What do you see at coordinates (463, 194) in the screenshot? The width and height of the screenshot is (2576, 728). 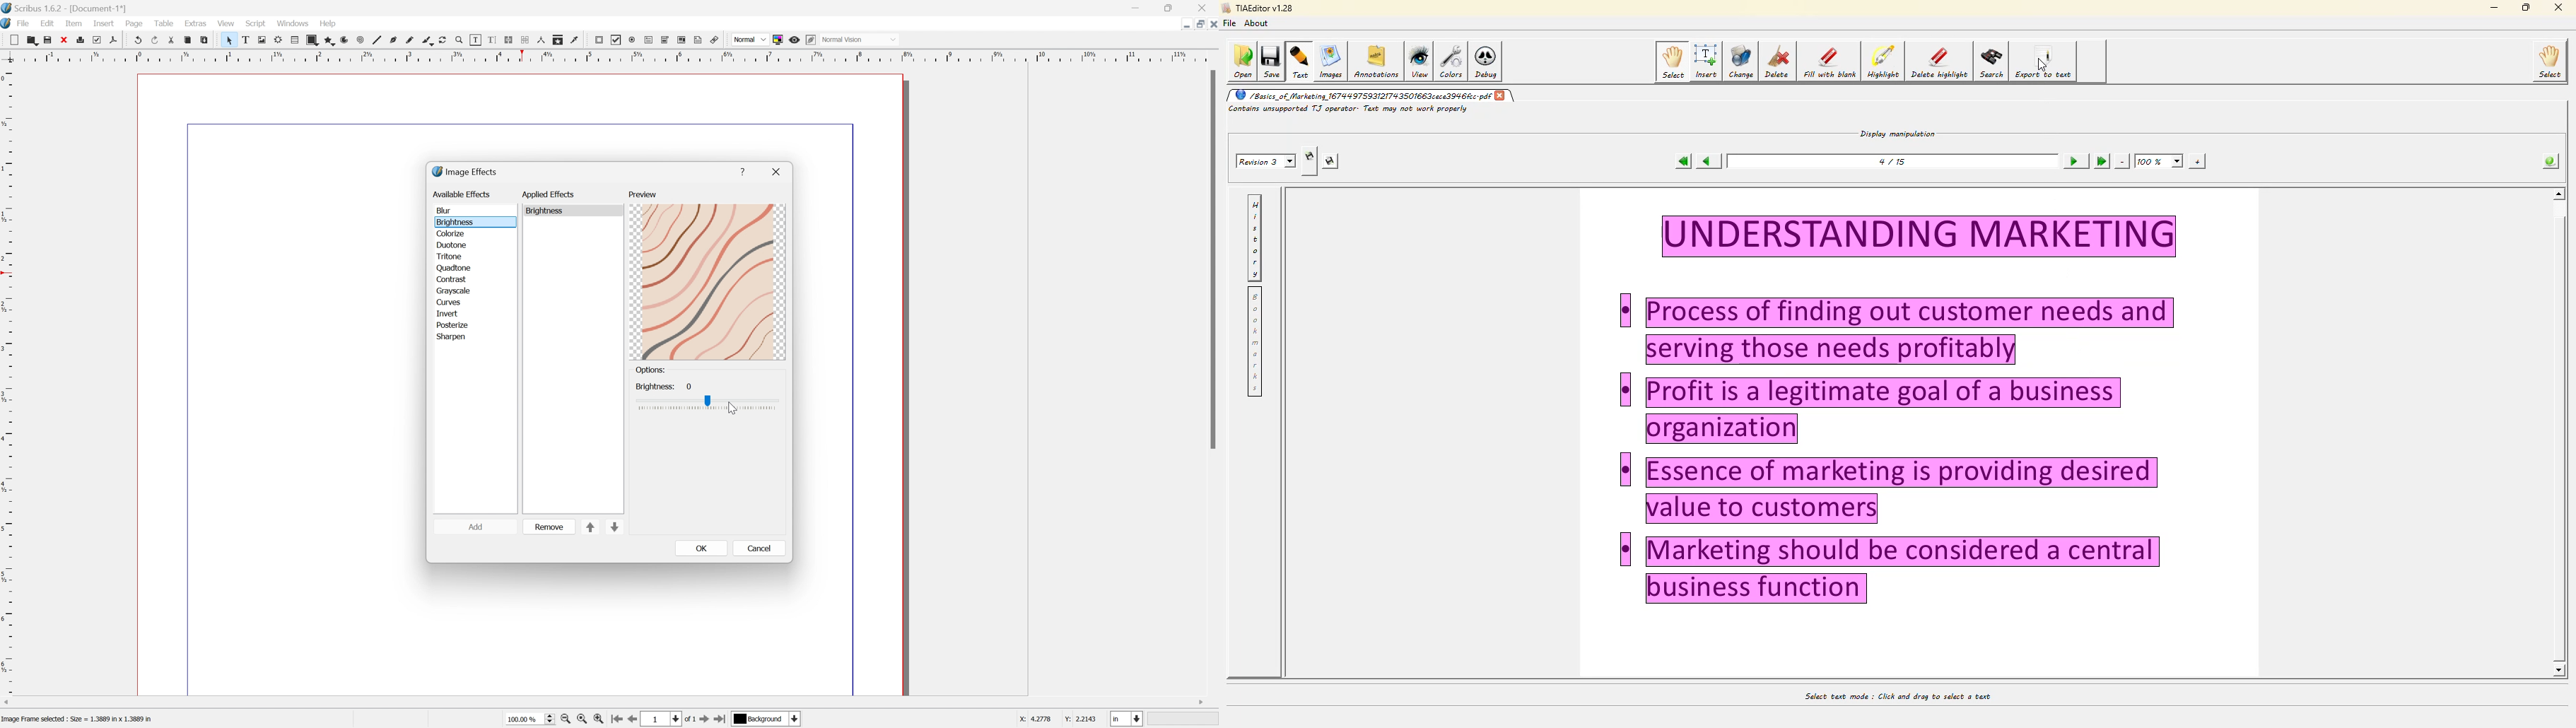 I see `available effects` at bounding box center [463, 194].